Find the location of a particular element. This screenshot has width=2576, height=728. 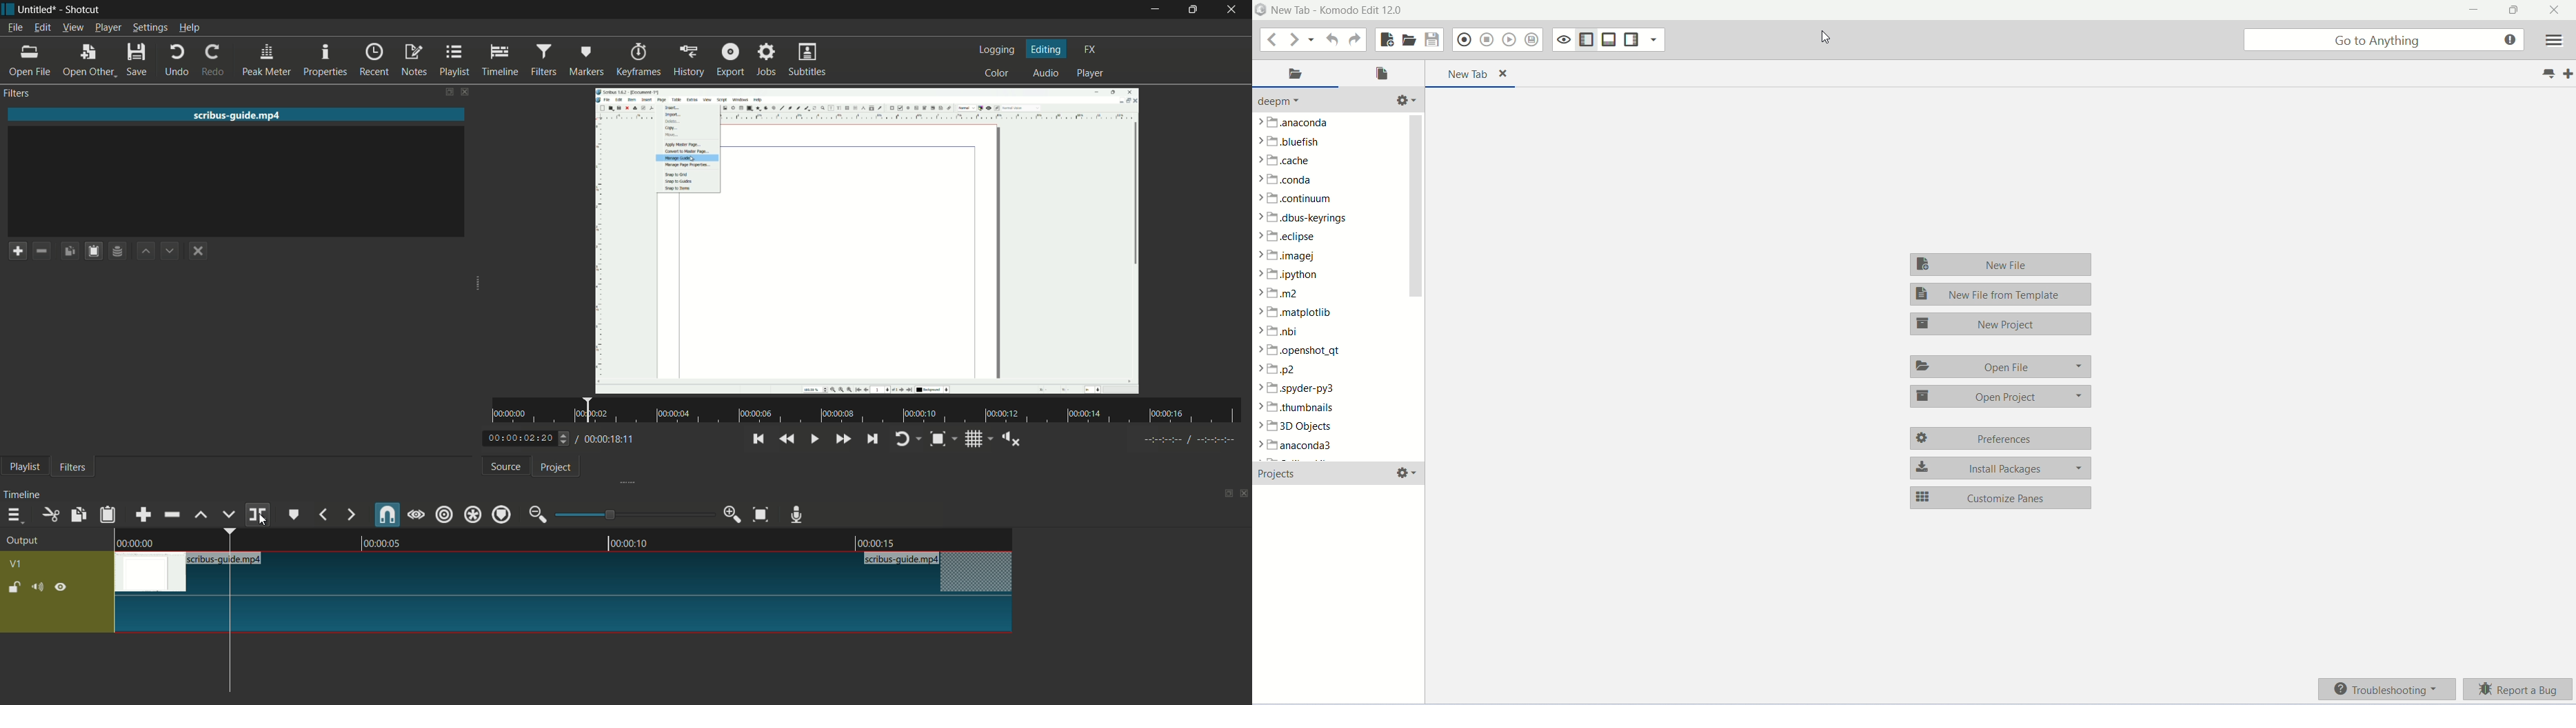

save filter set is located at coordinates (118, 252).